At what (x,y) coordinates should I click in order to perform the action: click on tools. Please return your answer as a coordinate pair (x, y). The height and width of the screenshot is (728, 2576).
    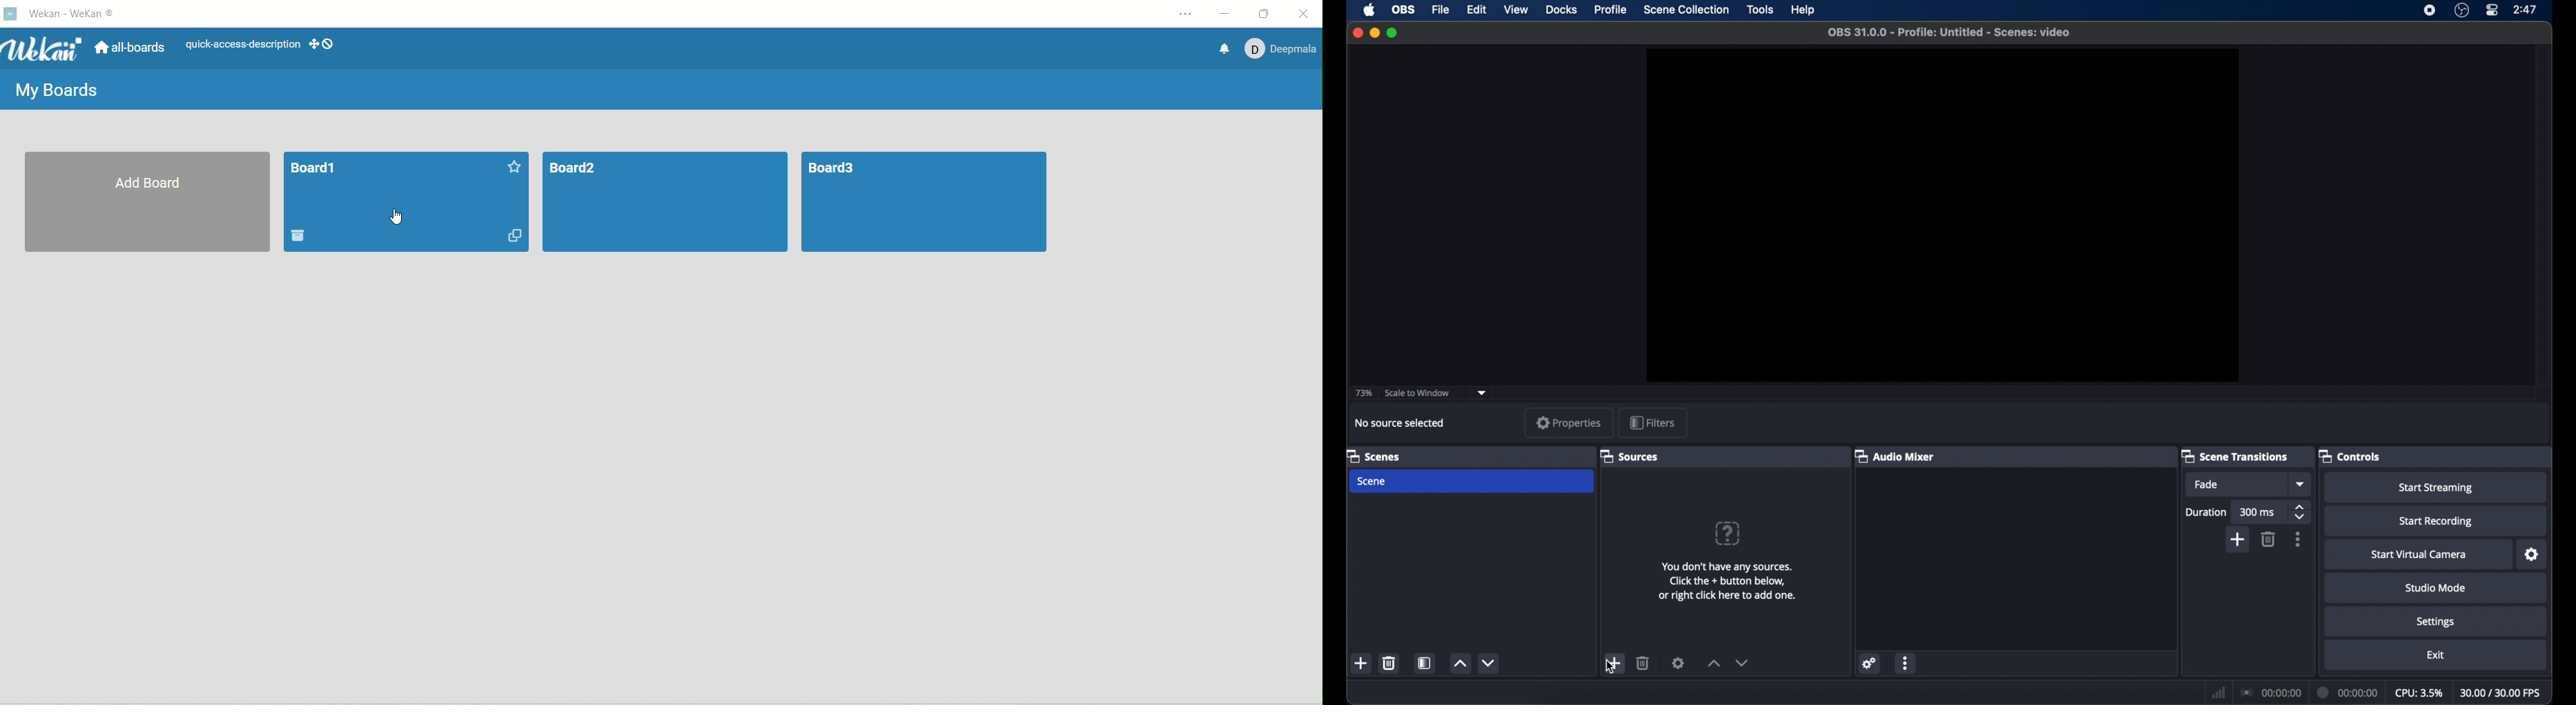
    Looking at the image, I should click on (1761, 10).